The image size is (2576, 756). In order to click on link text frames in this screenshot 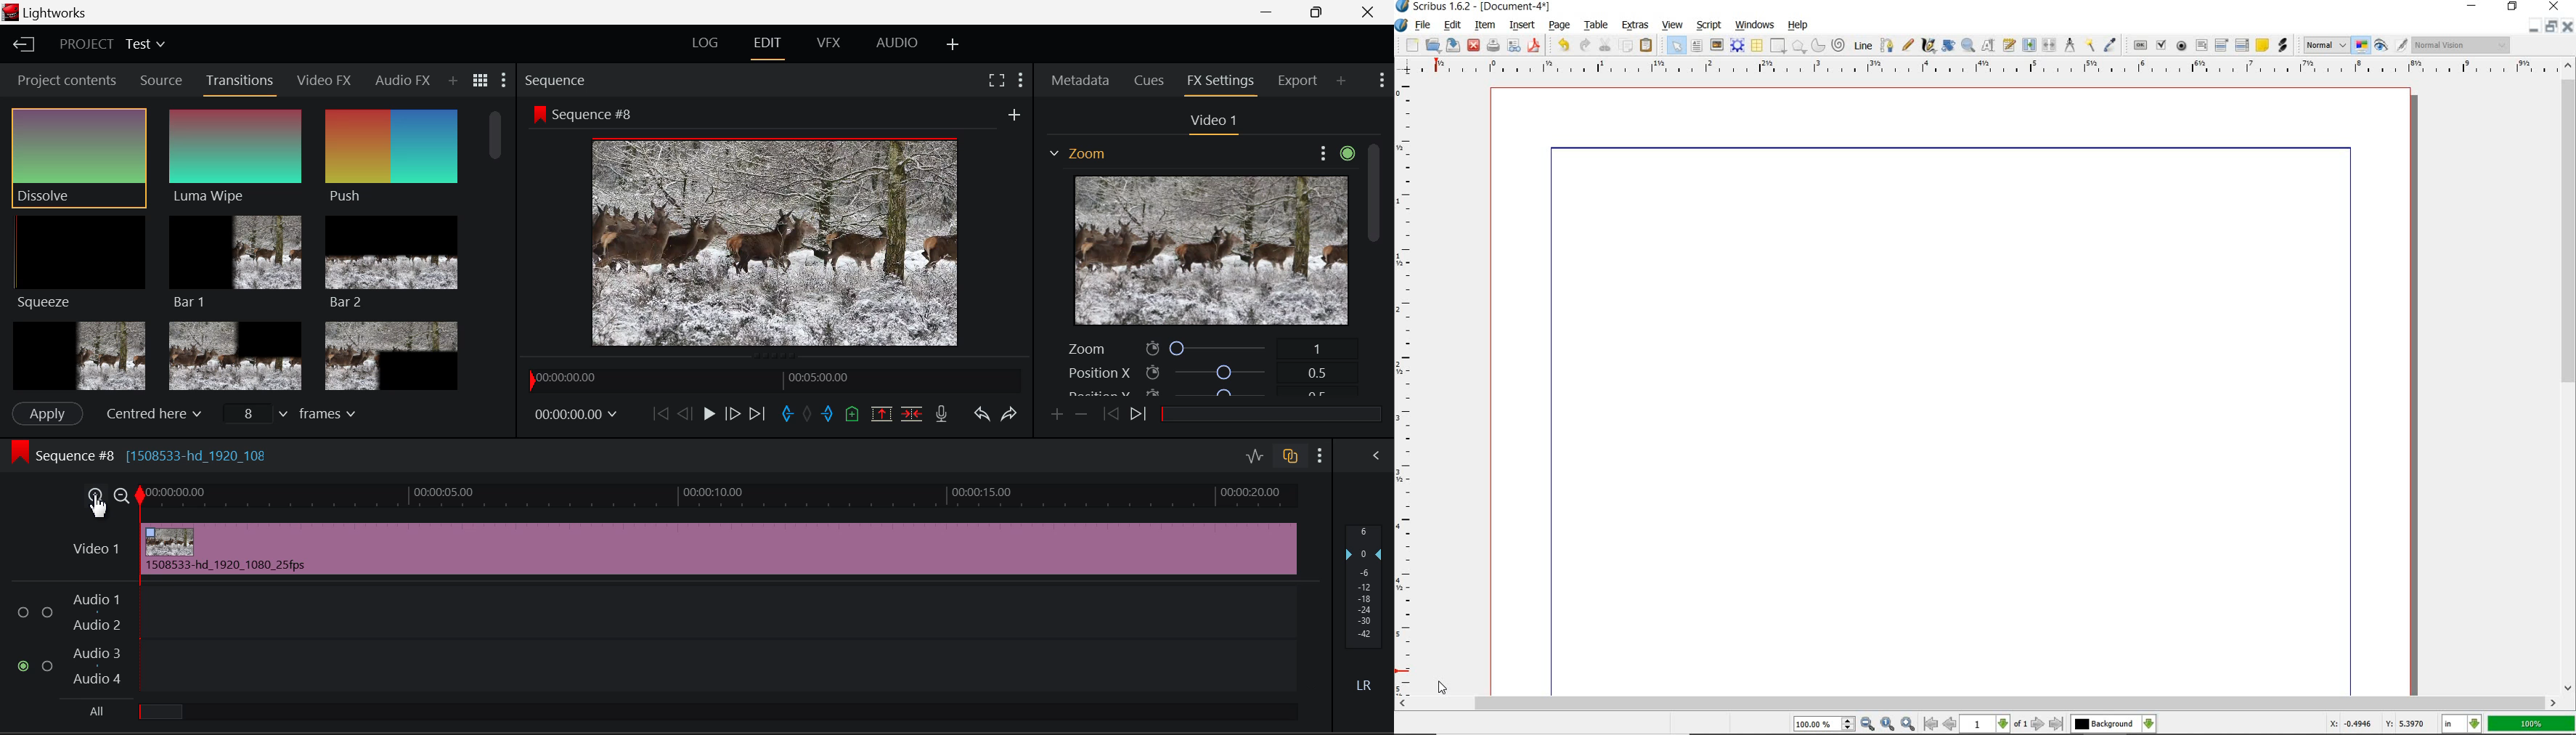, I will do `click(2028, 44)`.